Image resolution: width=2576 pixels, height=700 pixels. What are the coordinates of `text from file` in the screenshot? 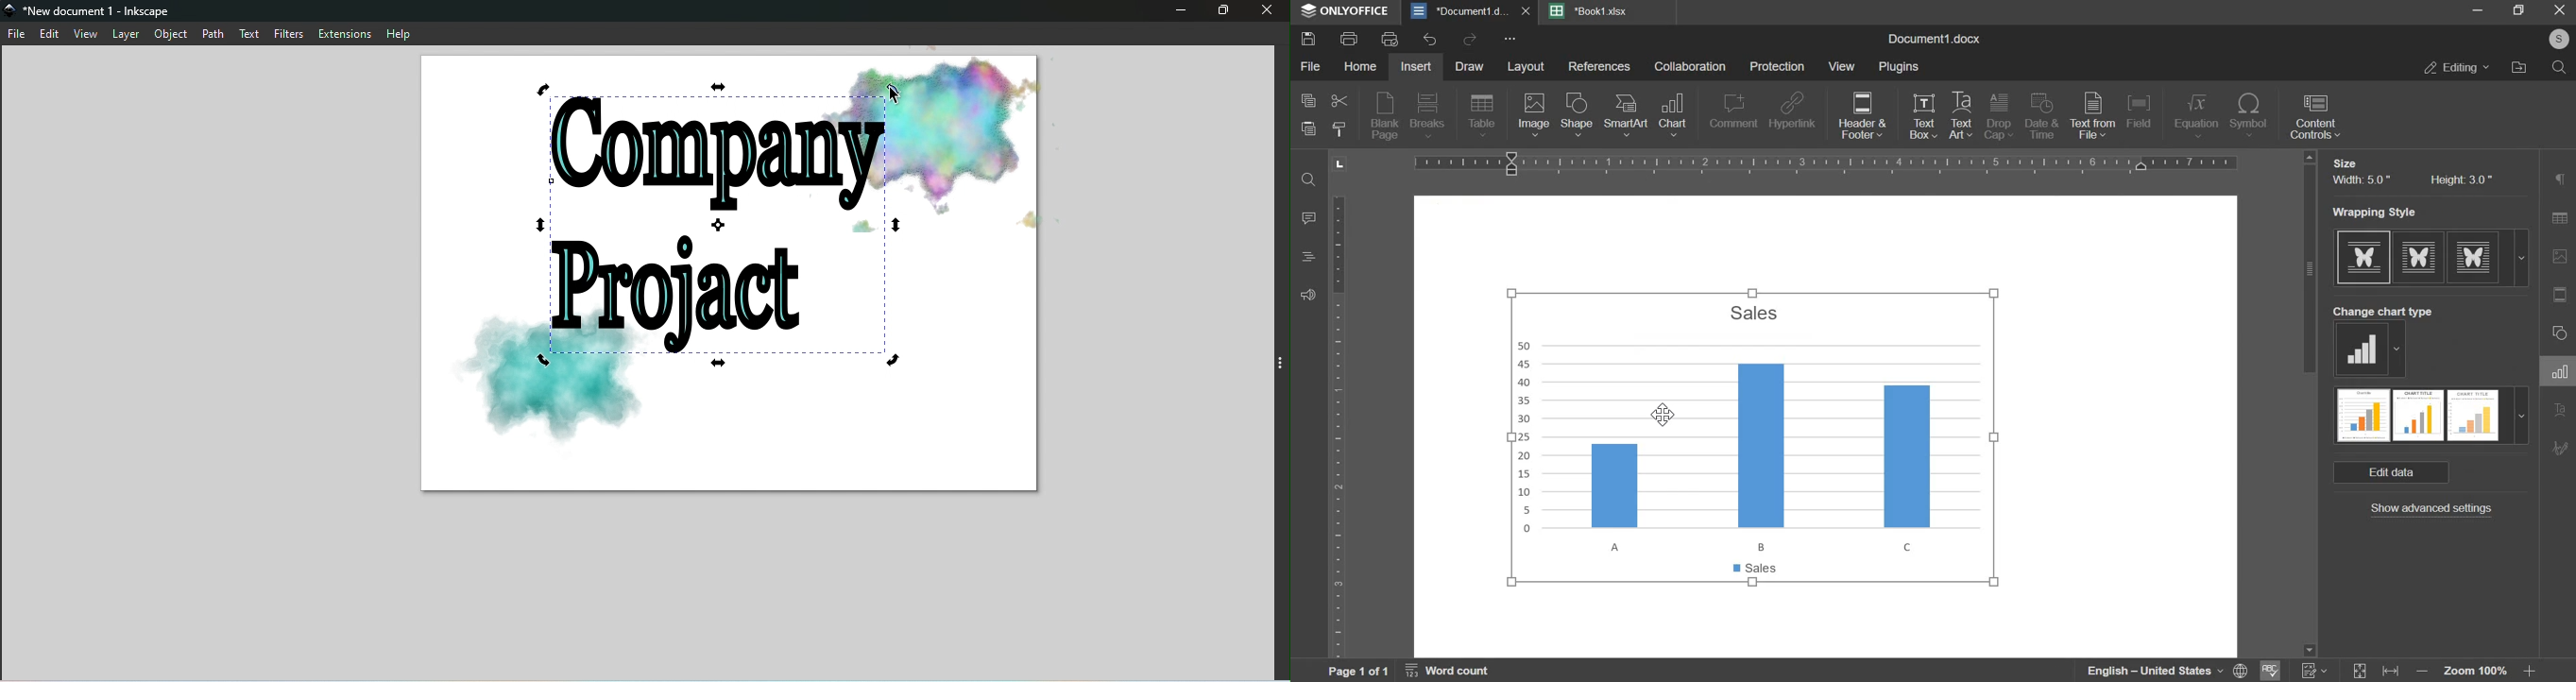 It's located at (2093, 116).